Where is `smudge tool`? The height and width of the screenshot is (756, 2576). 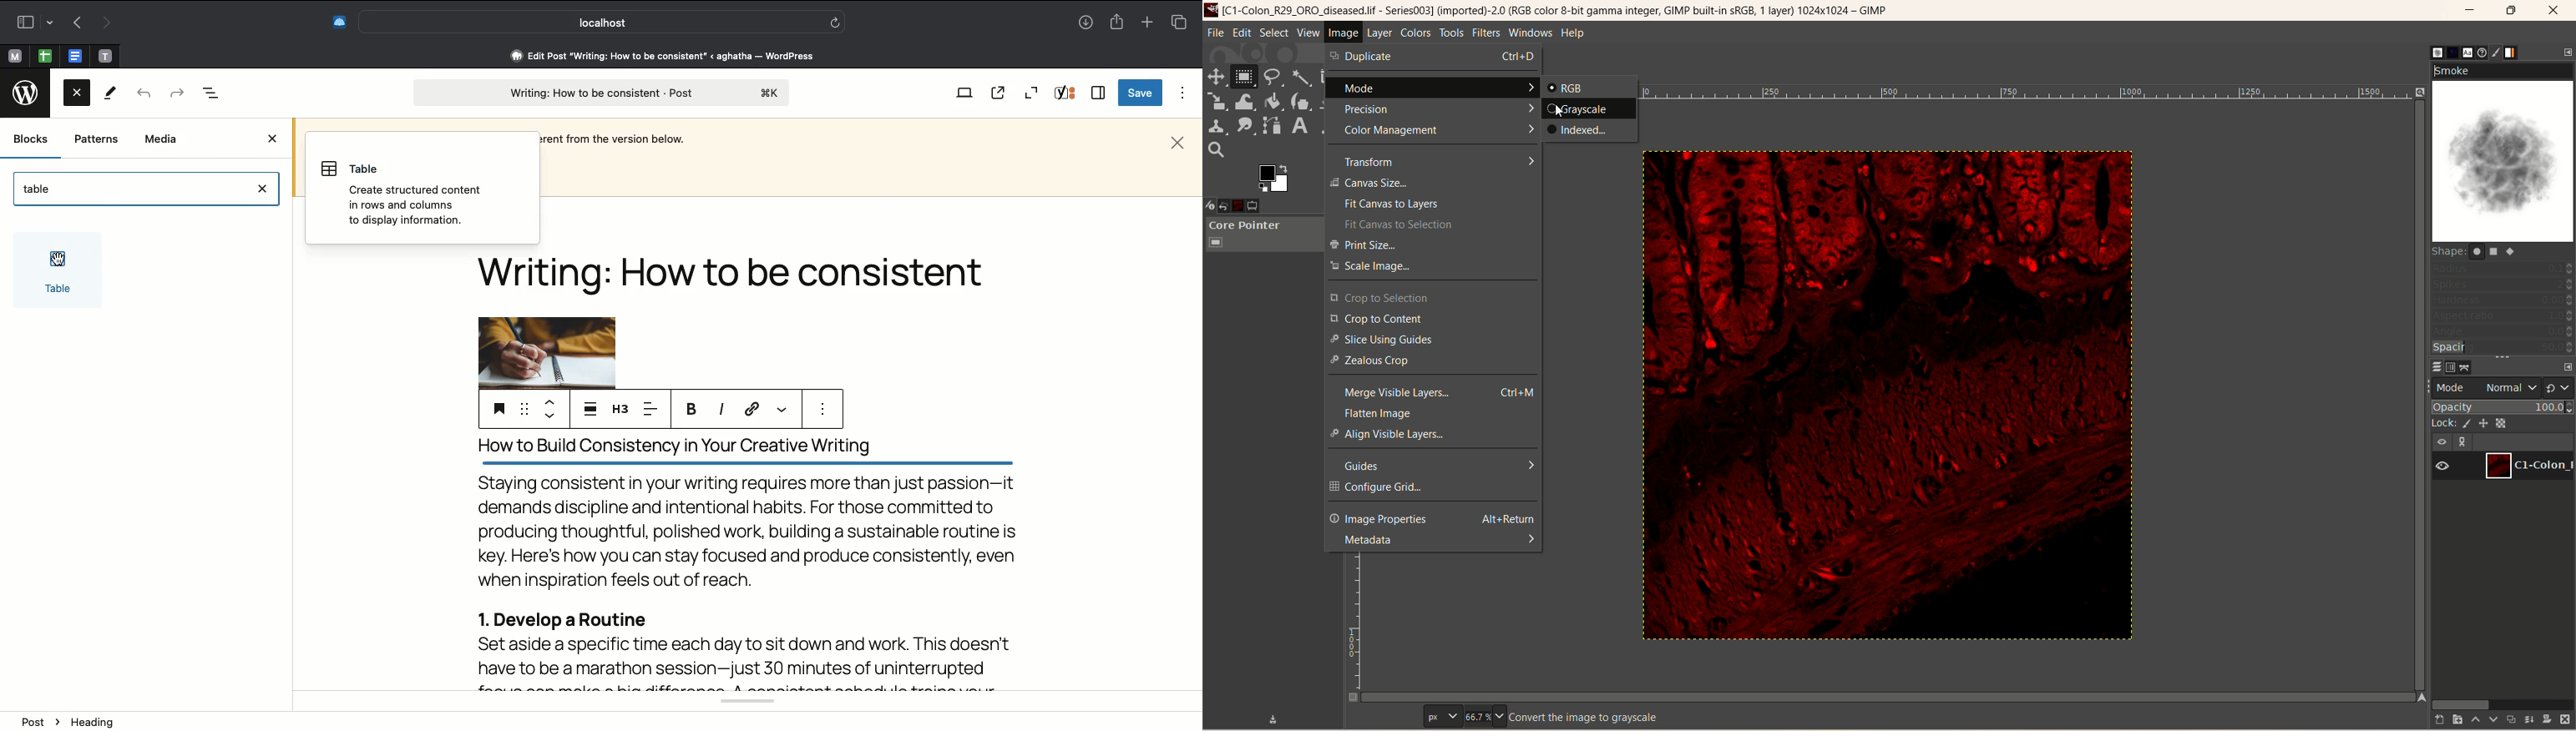
smudge tool is located at coordinates (1246, 125).